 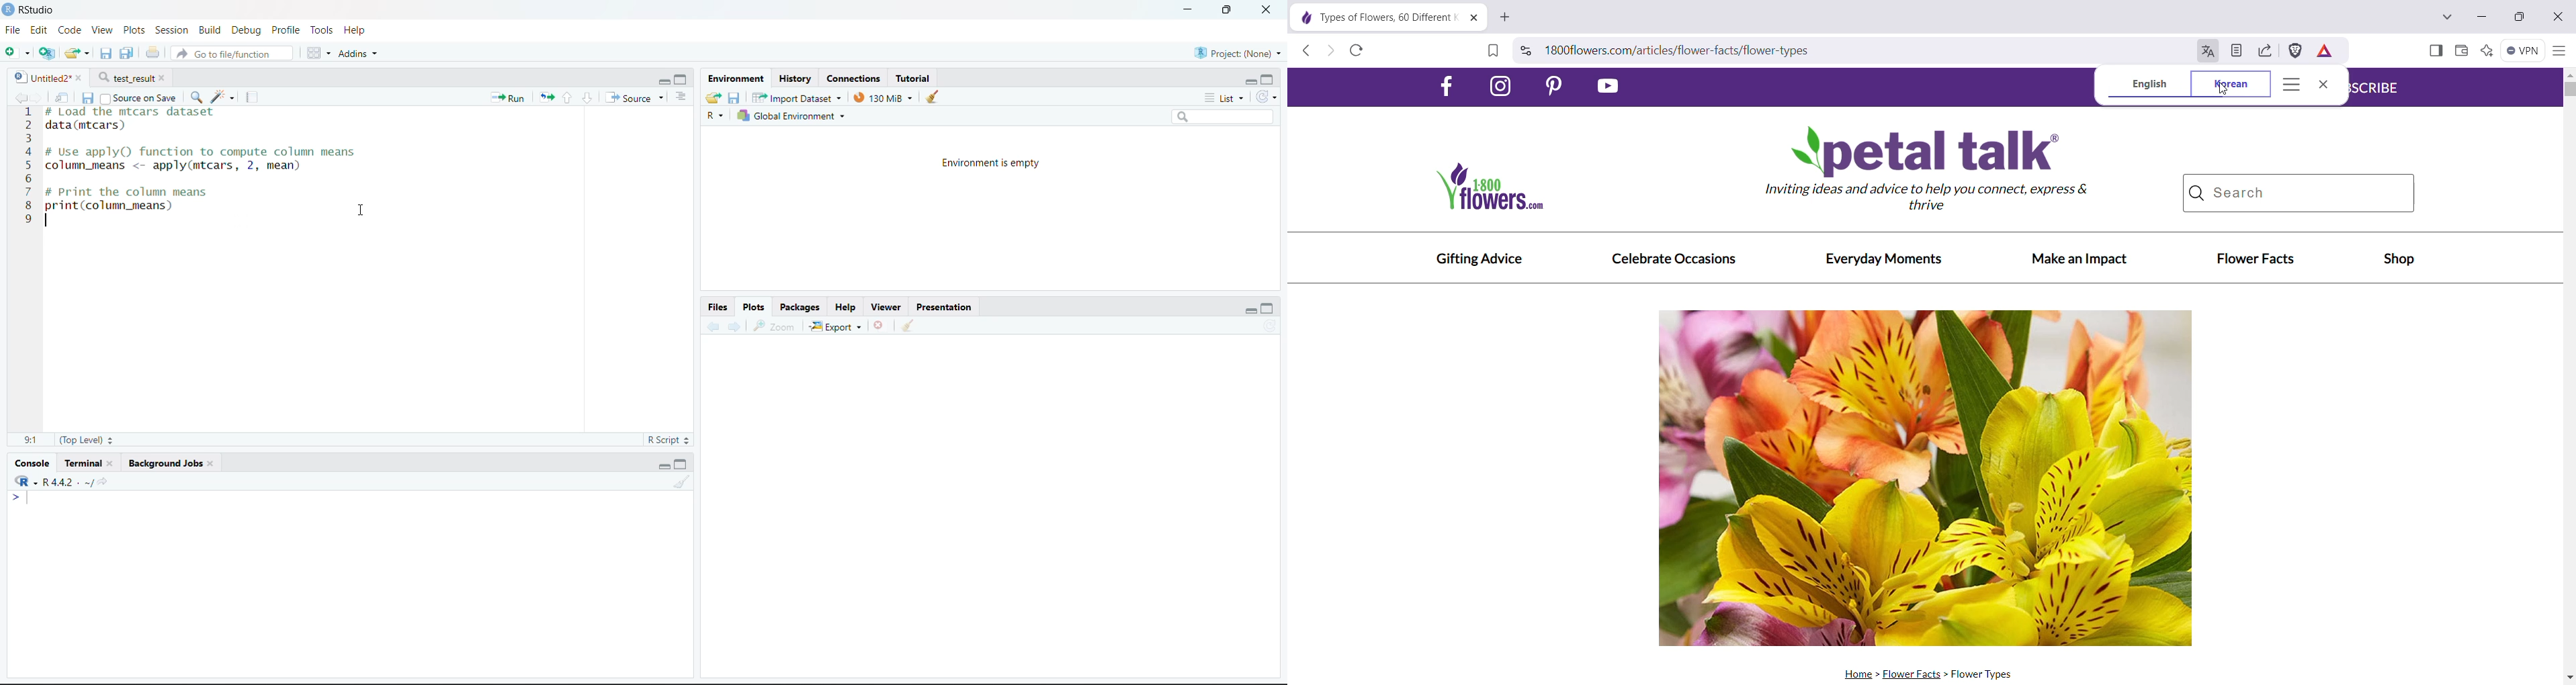 I want to click on Search tabs, so click(x=2446, y=18).